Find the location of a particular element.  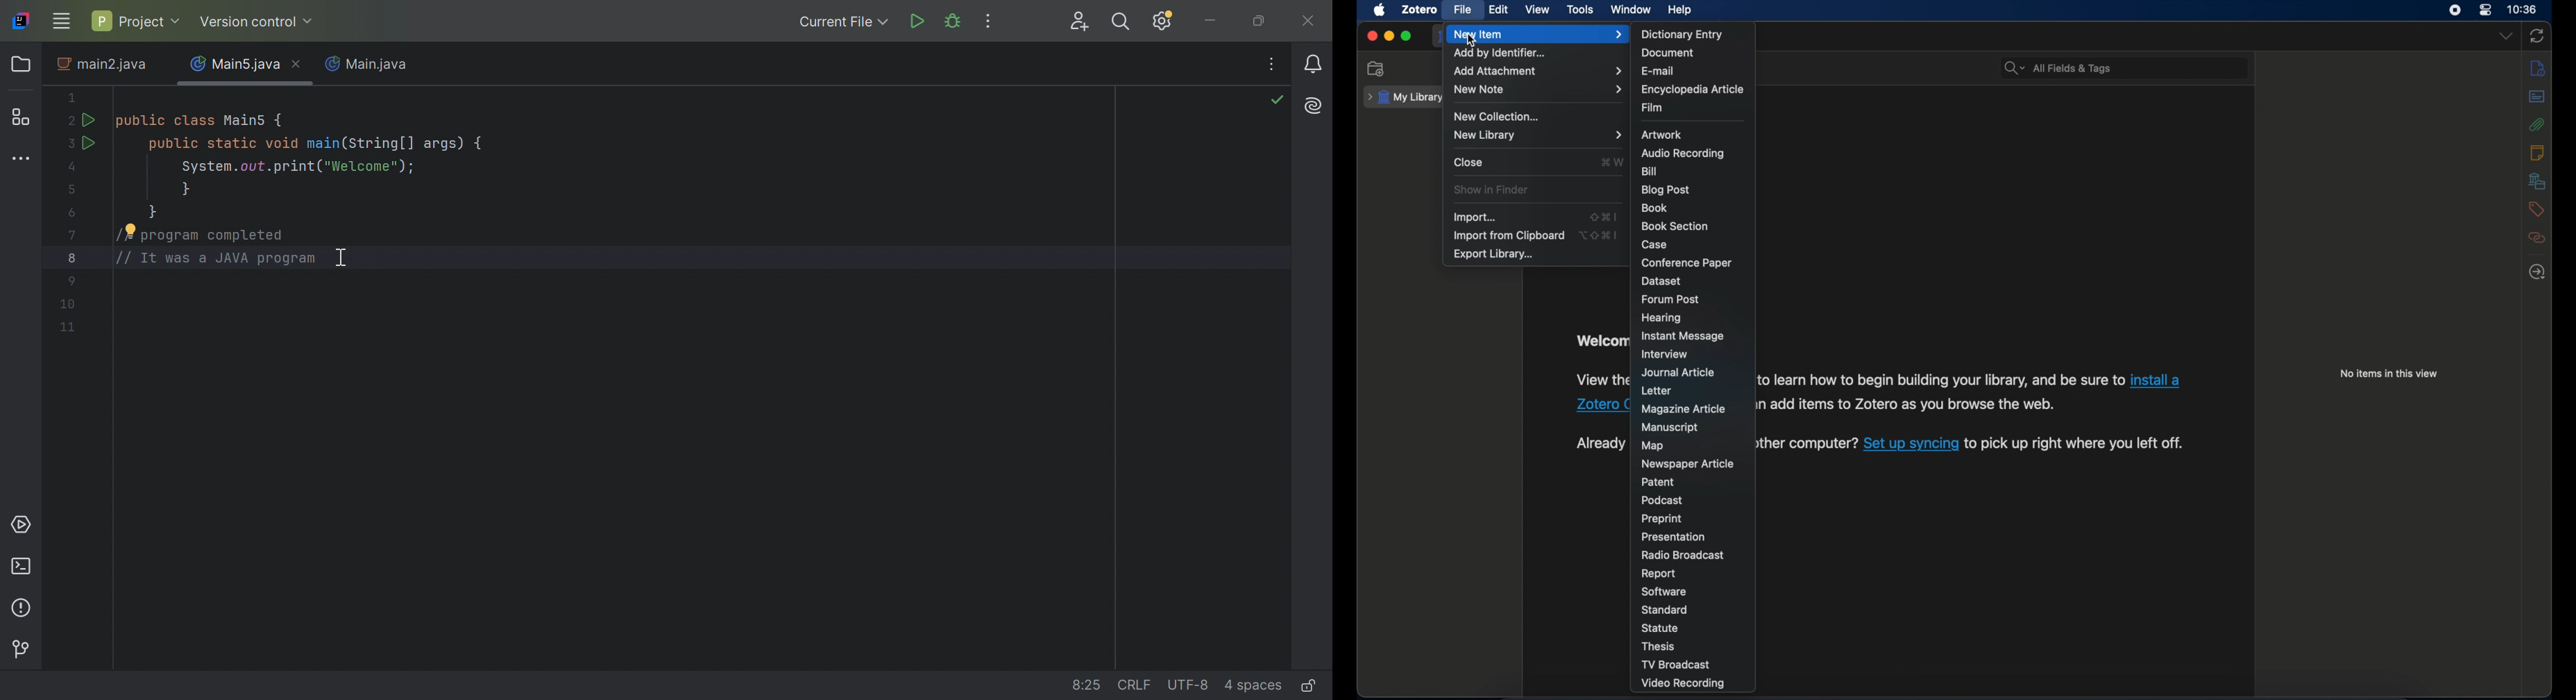

search bar is located at coordinates (2057, 67).